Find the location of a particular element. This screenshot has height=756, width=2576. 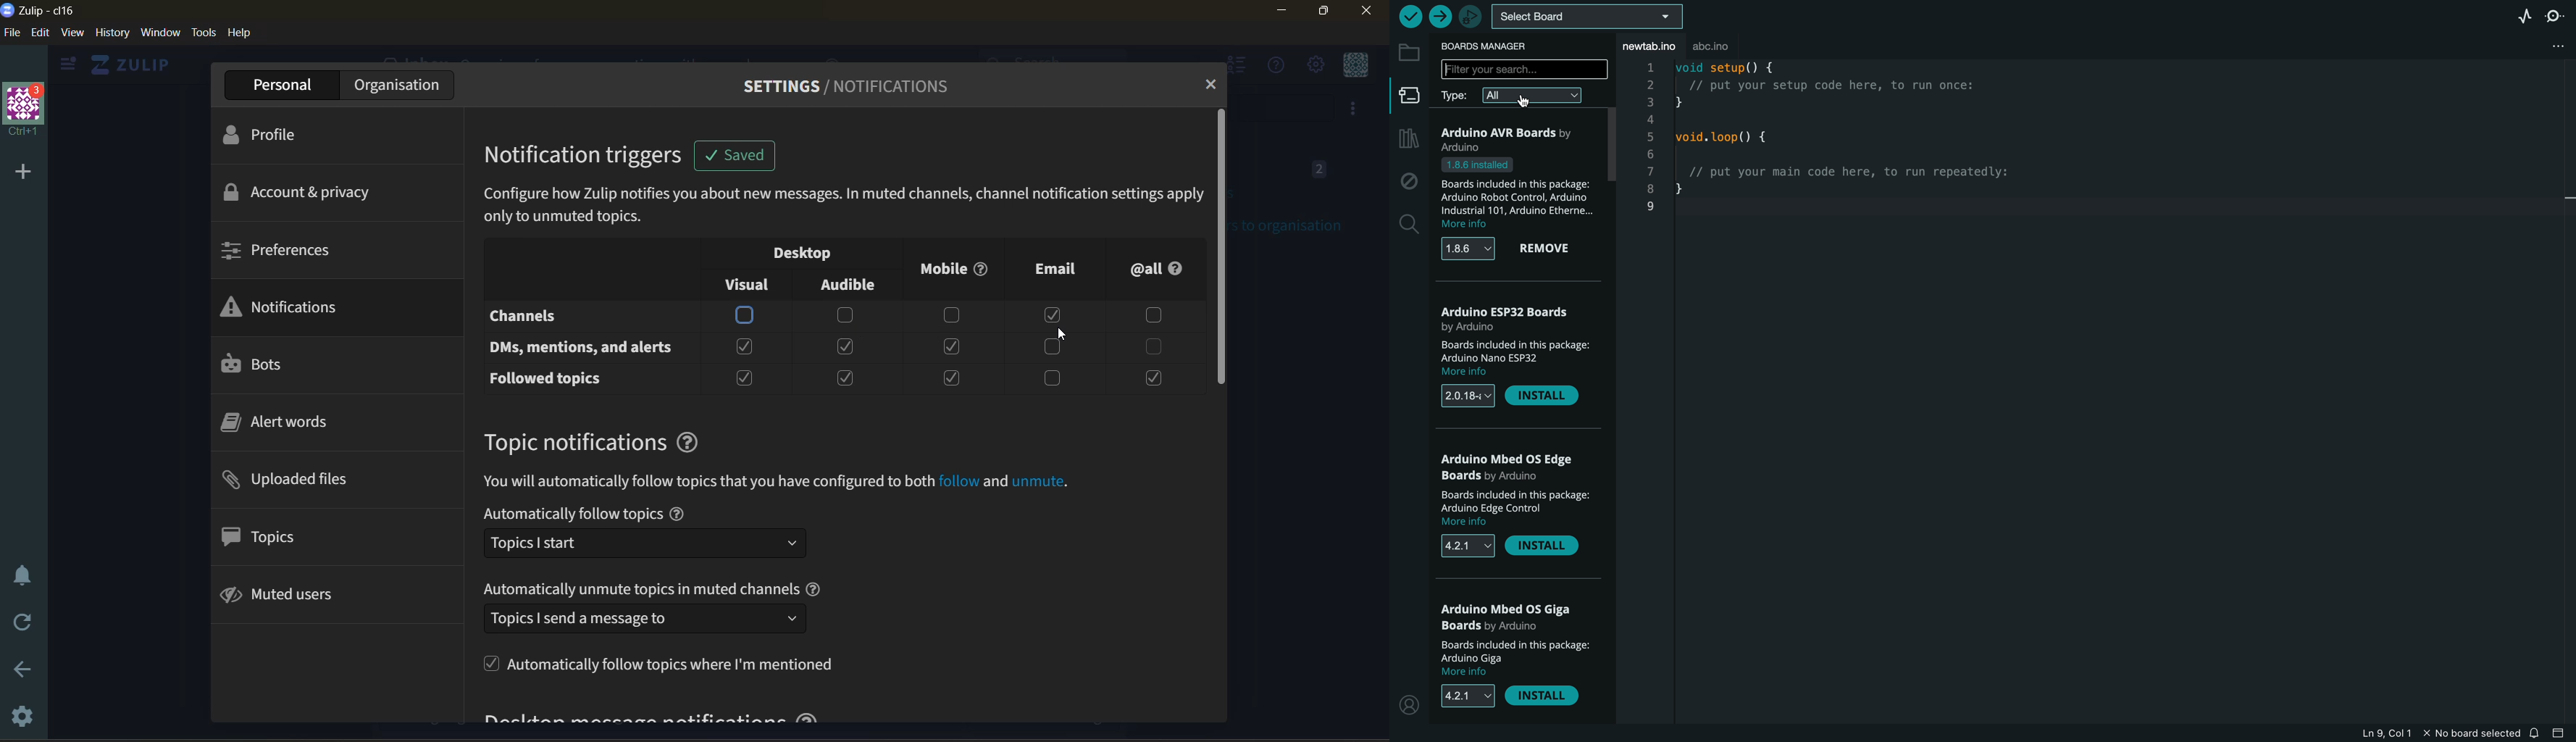

checkbox is located at coordinates (951, 346).